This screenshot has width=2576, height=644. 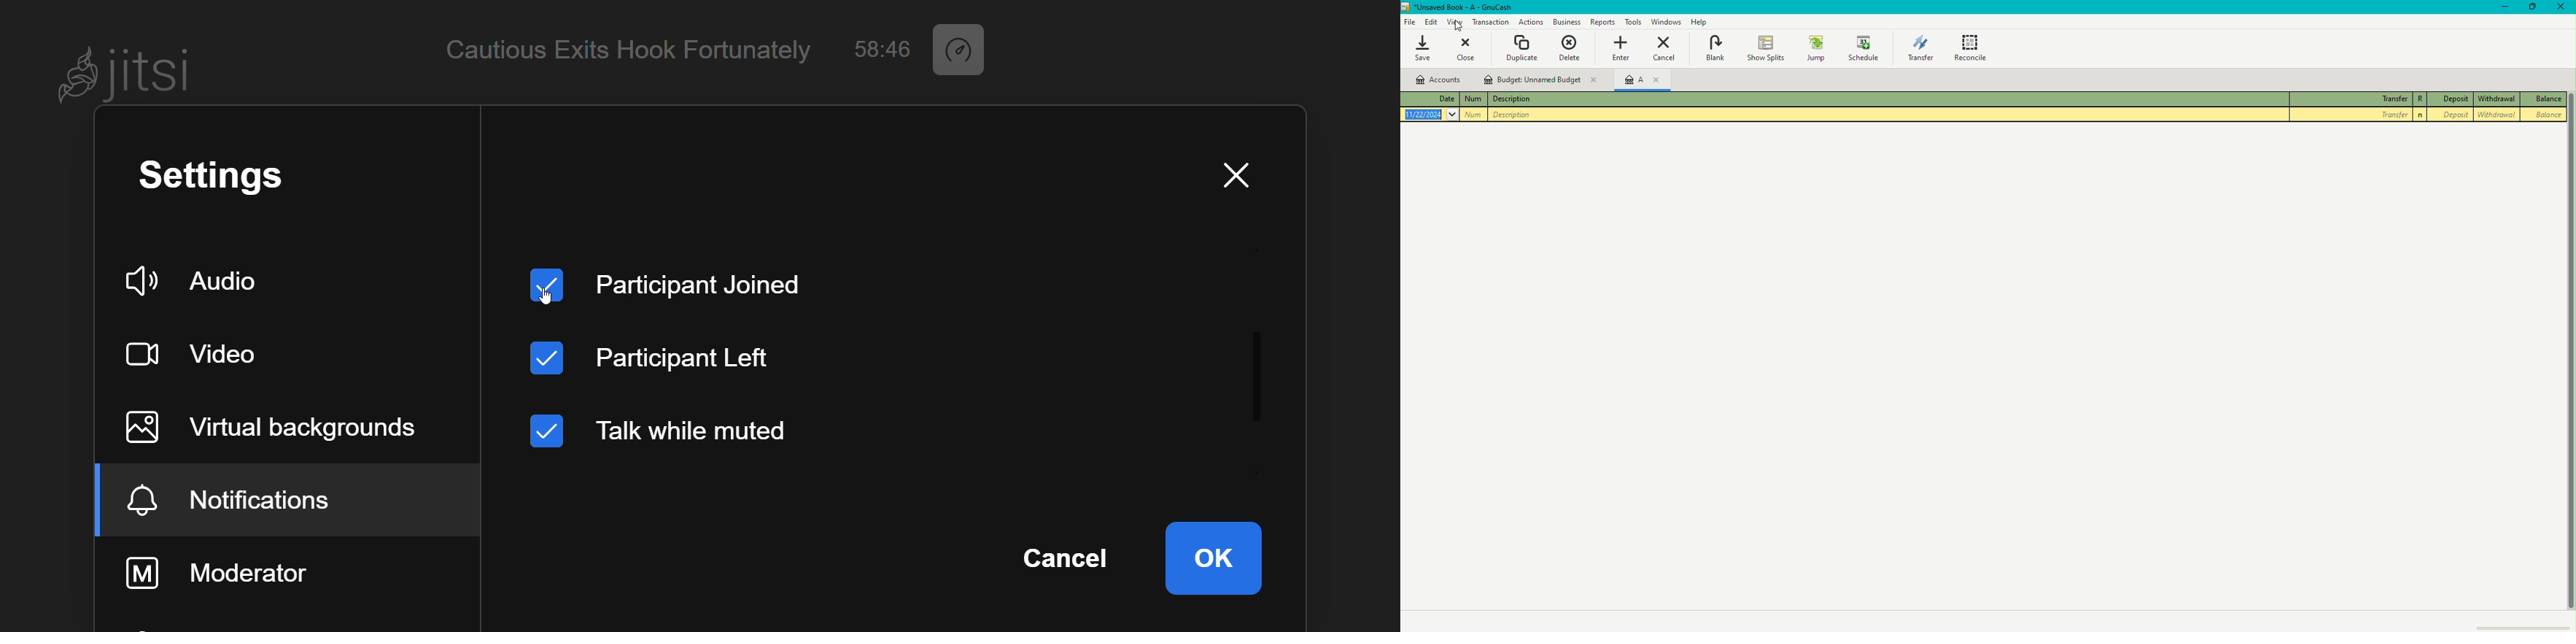 What do you see at coordinates (1511, 115) in the screenshot?
I see `Description` at bounding box center [1511, 115].